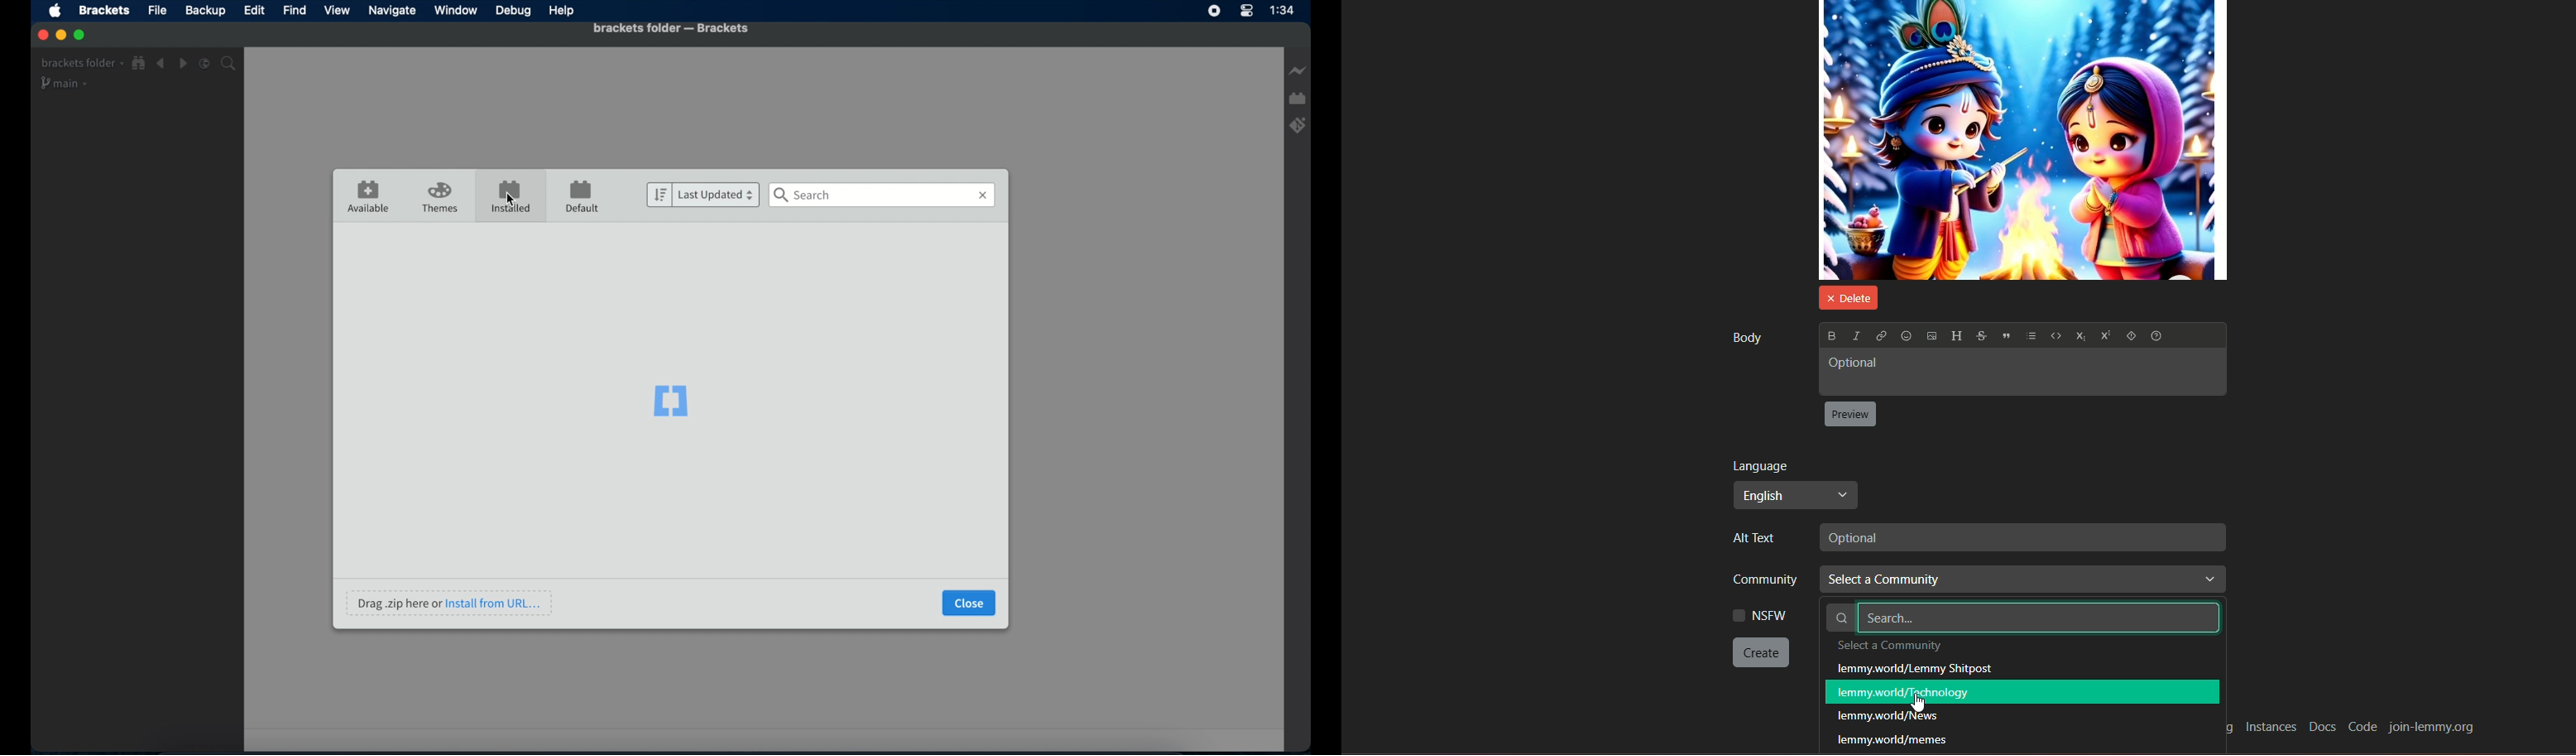  Describe the element at coordinates (1745, 337) in the screenshot. I see `Body` at that location.